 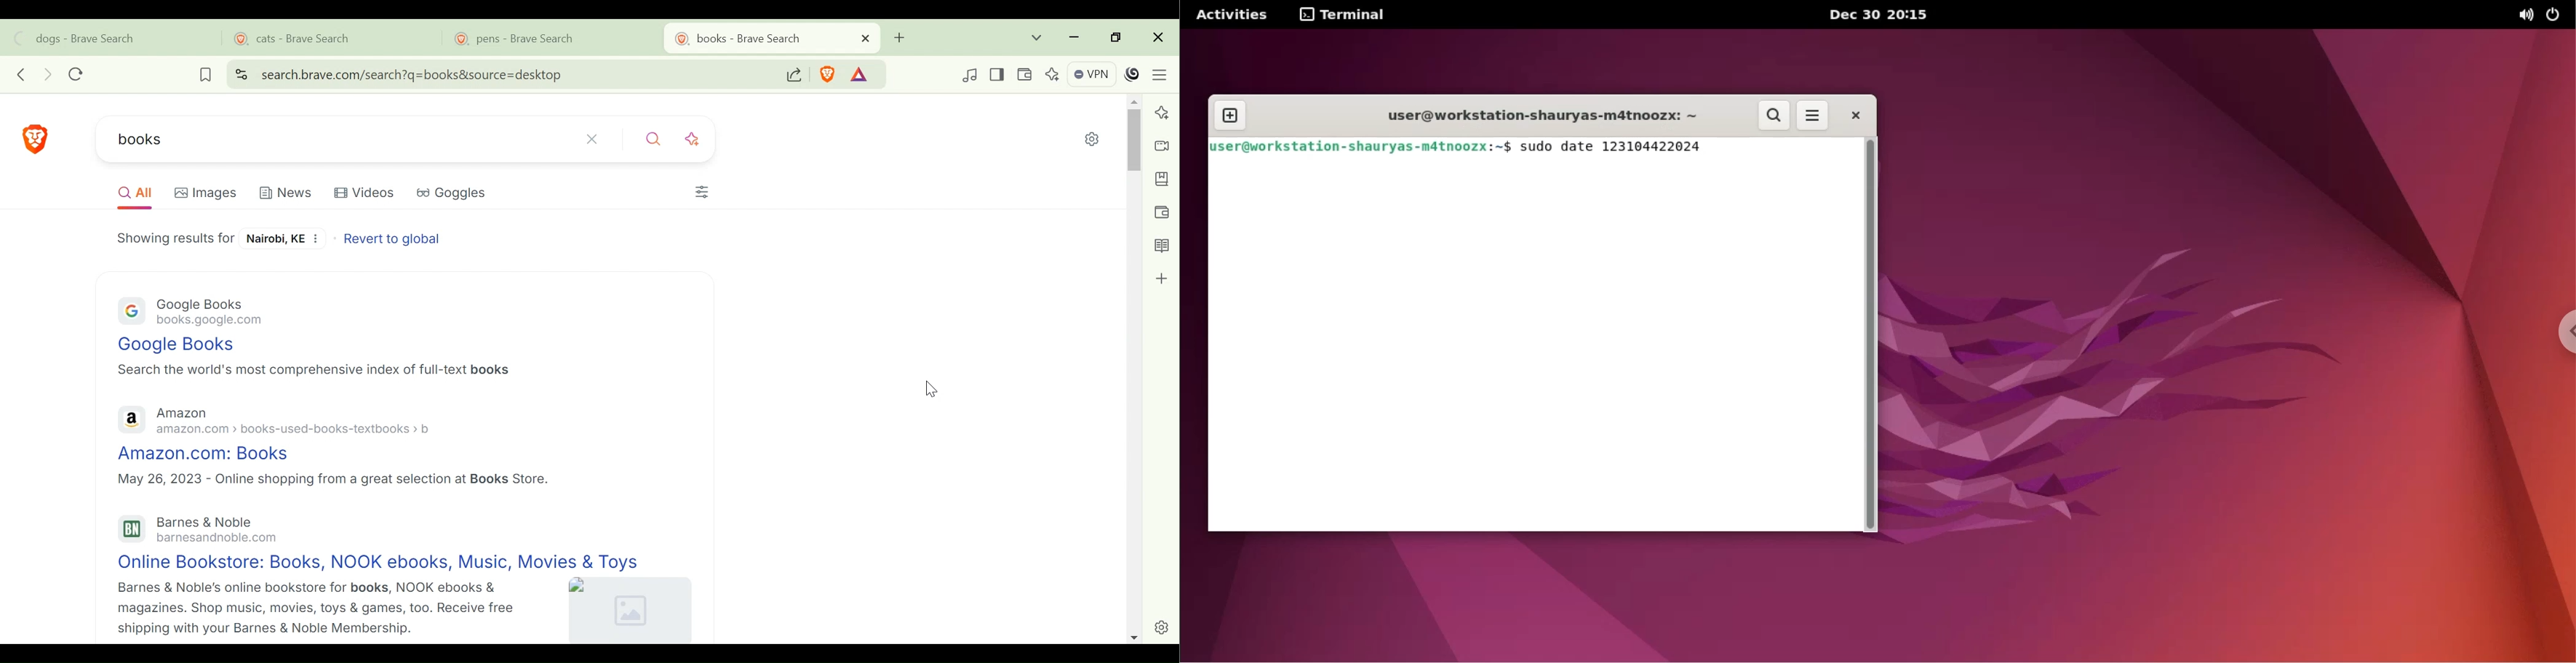 What do you see at coordinates (356, 139) in the screenshot?
I see `Search WEBSITE` at bounding box center [356, 139].